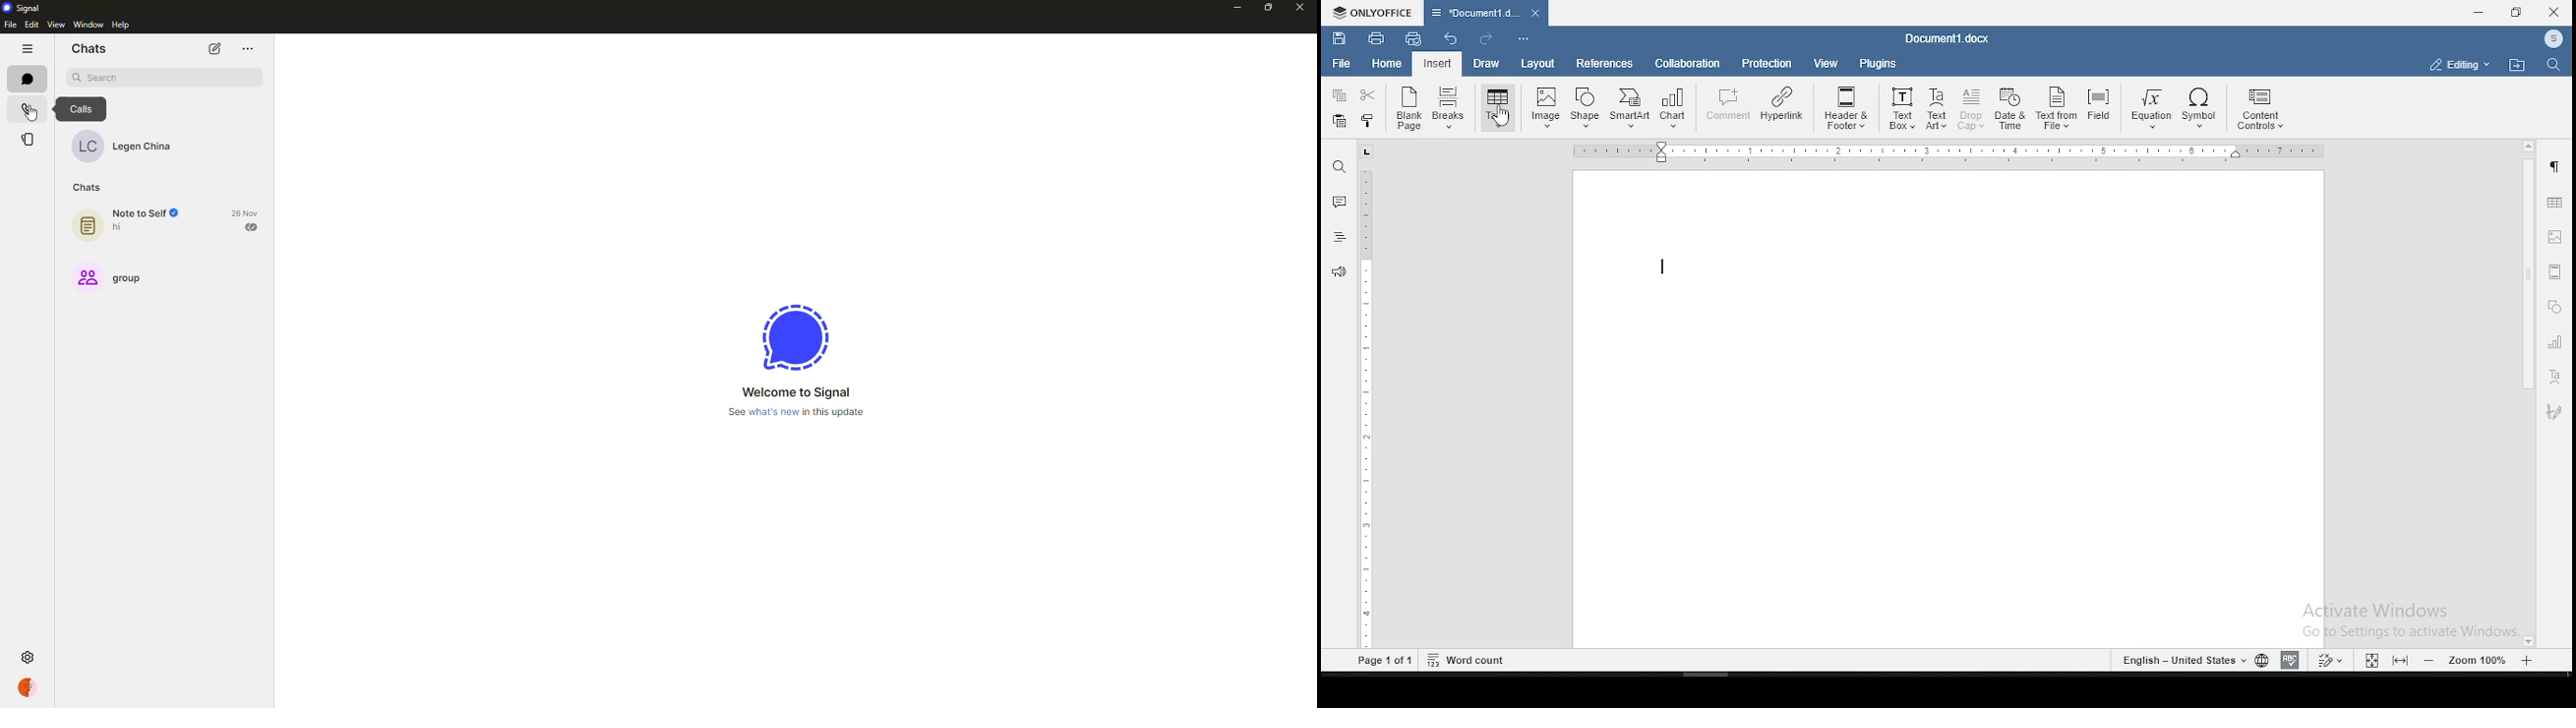  What do you see at coordinates (27, 109) in the screenshot?
I see `calls` at bounding box center [27, 109].